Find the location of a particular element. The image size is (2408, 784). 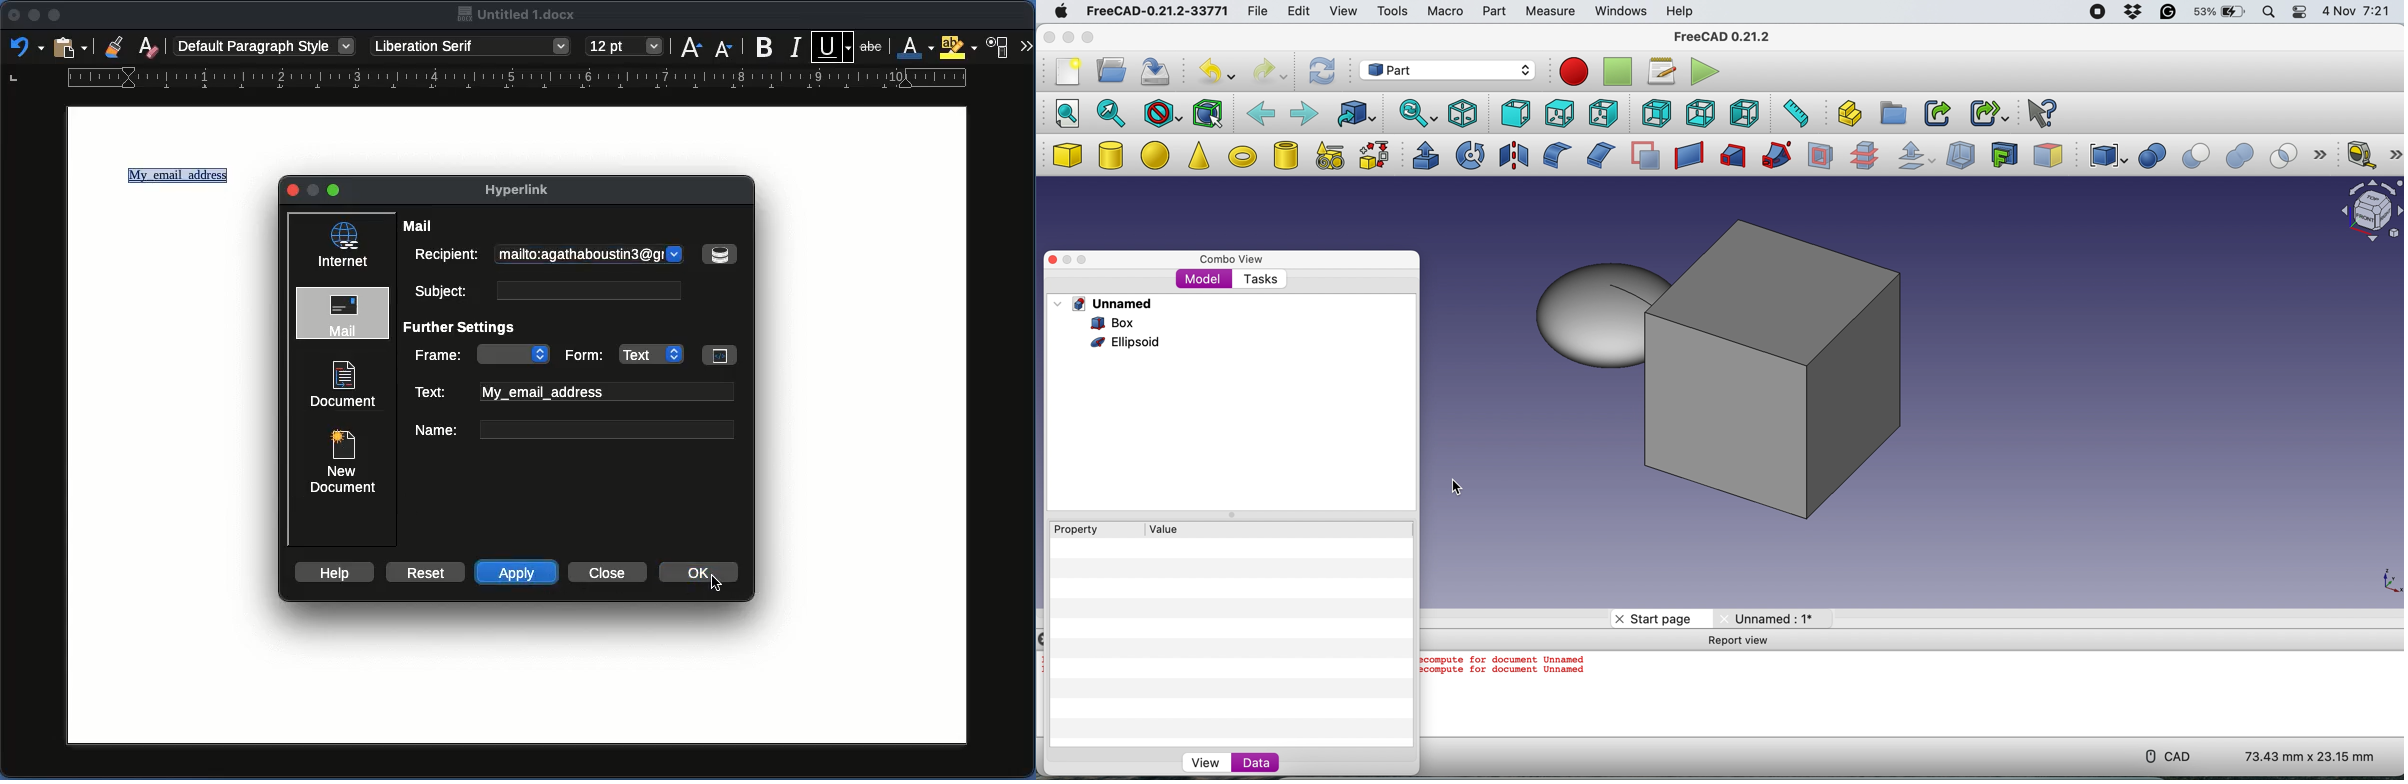

box is located at coordinates (1067, 156).